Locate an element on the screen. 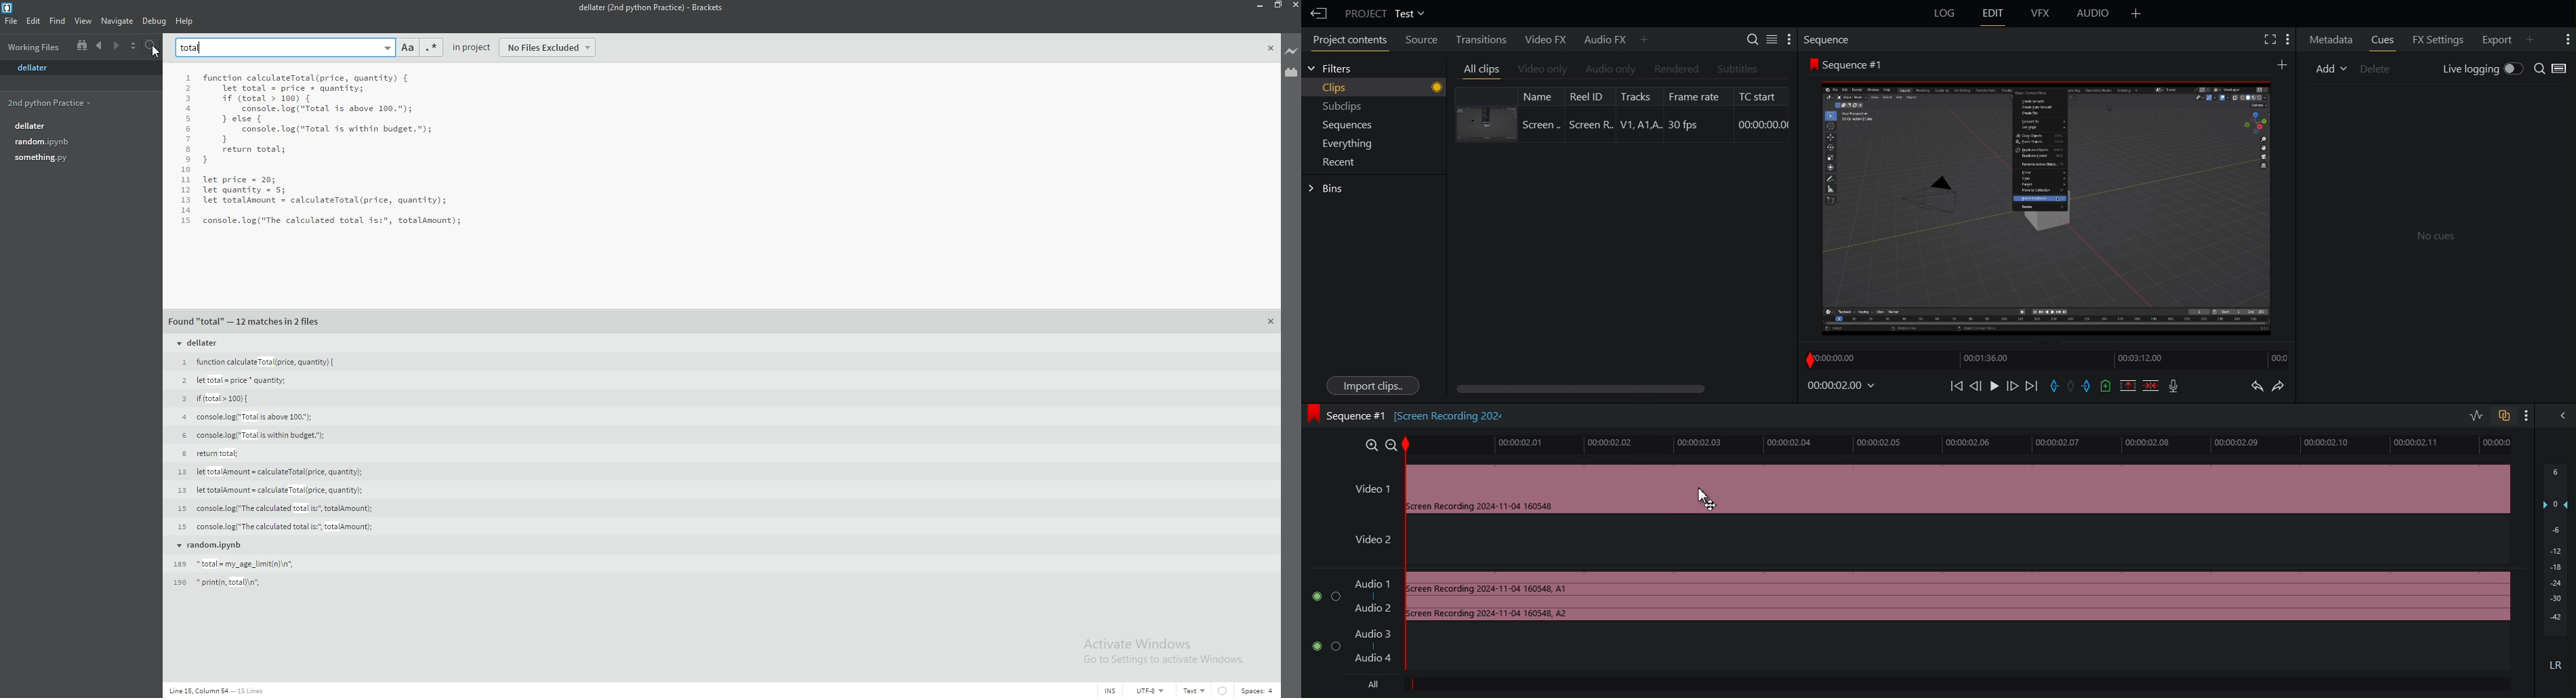 This screenshot has height=700, width=2576. More is located at coordinates (2290, 41).